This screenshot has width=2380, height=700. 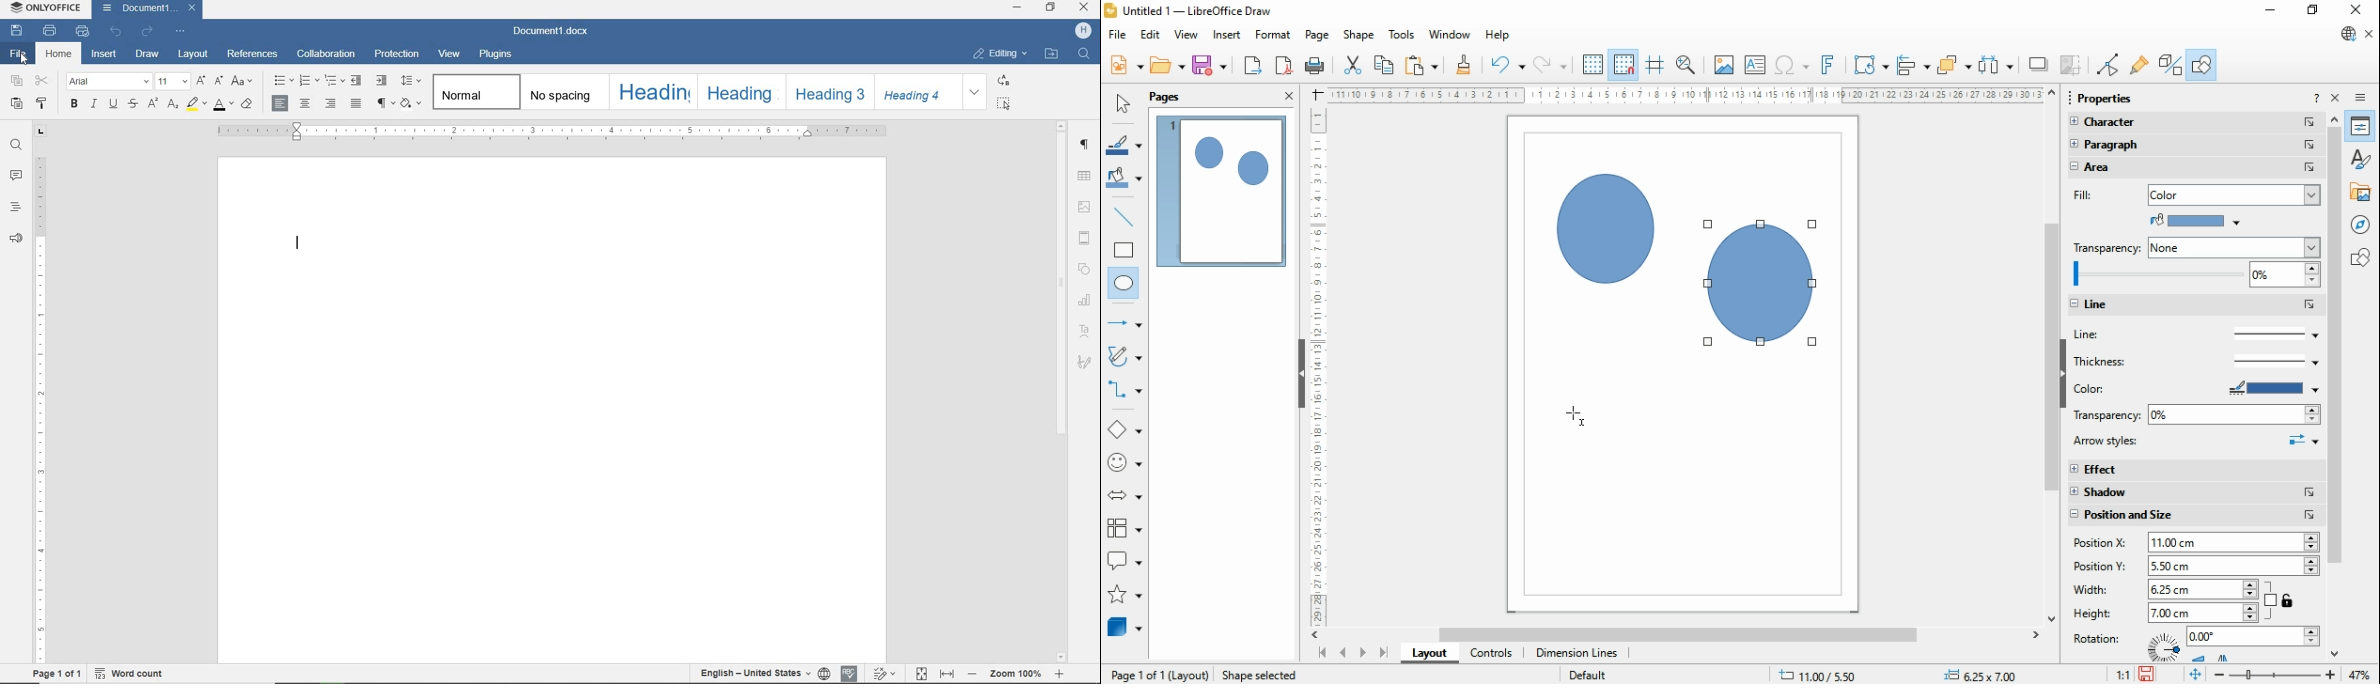 I want to click on paragraph settings, so click(x=1086, y=145).